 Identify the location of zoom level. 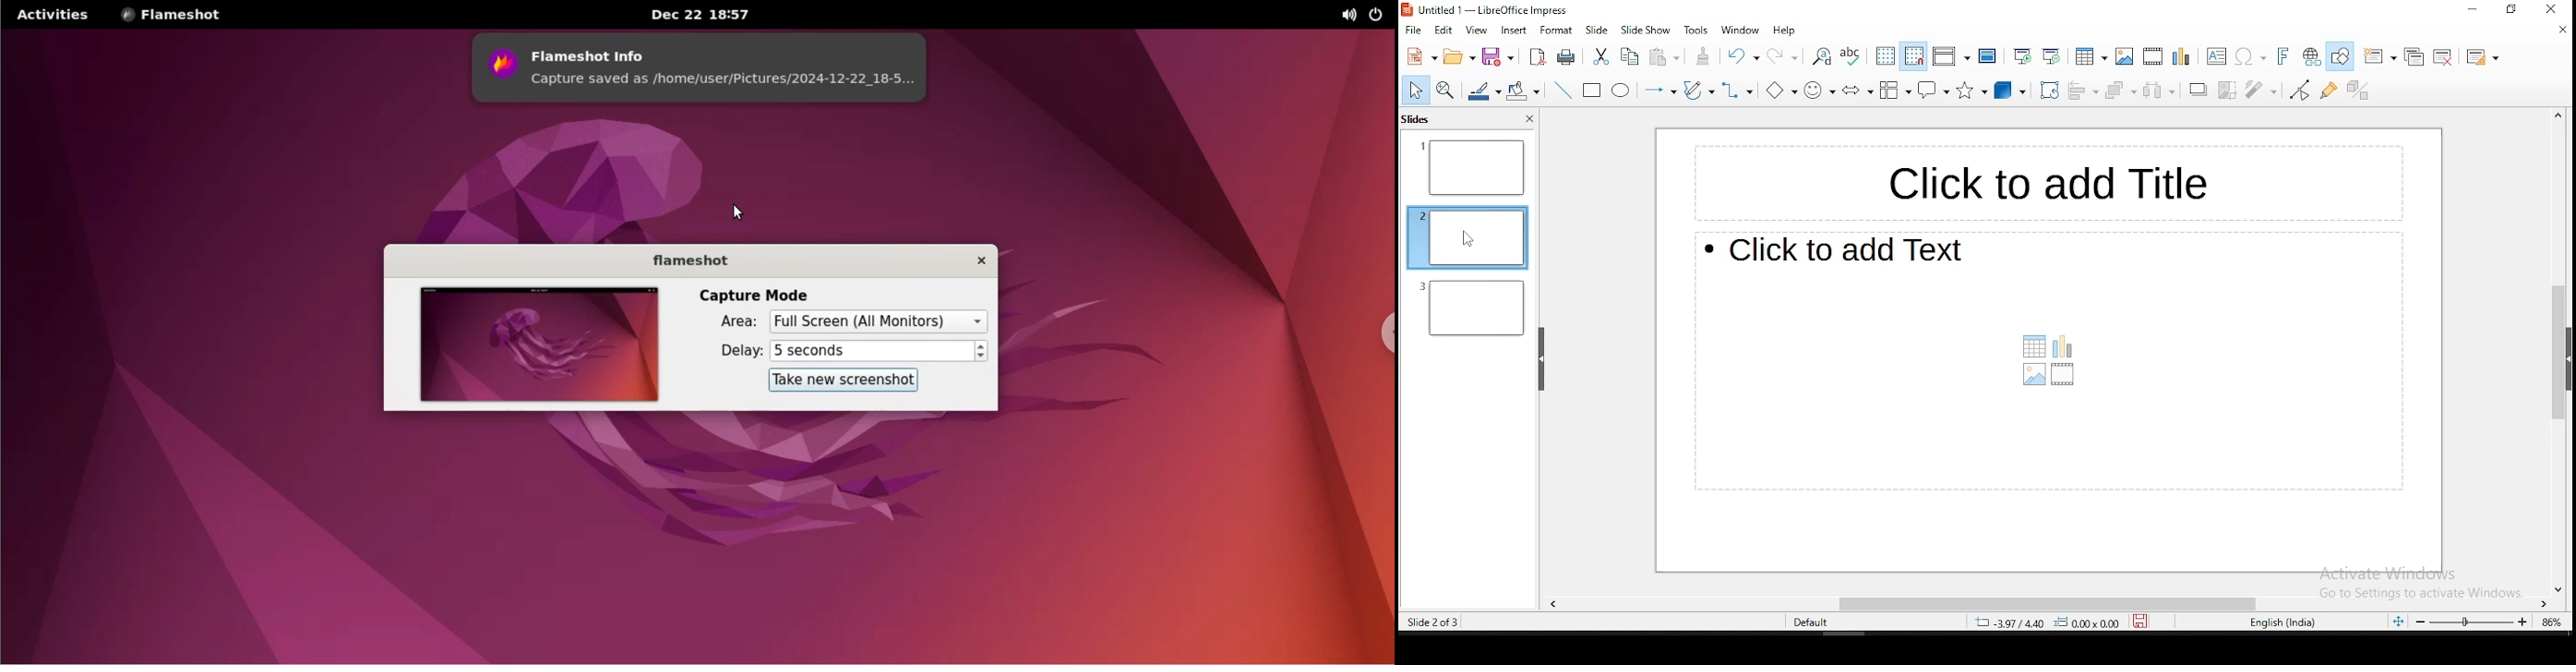
(2551, 621).